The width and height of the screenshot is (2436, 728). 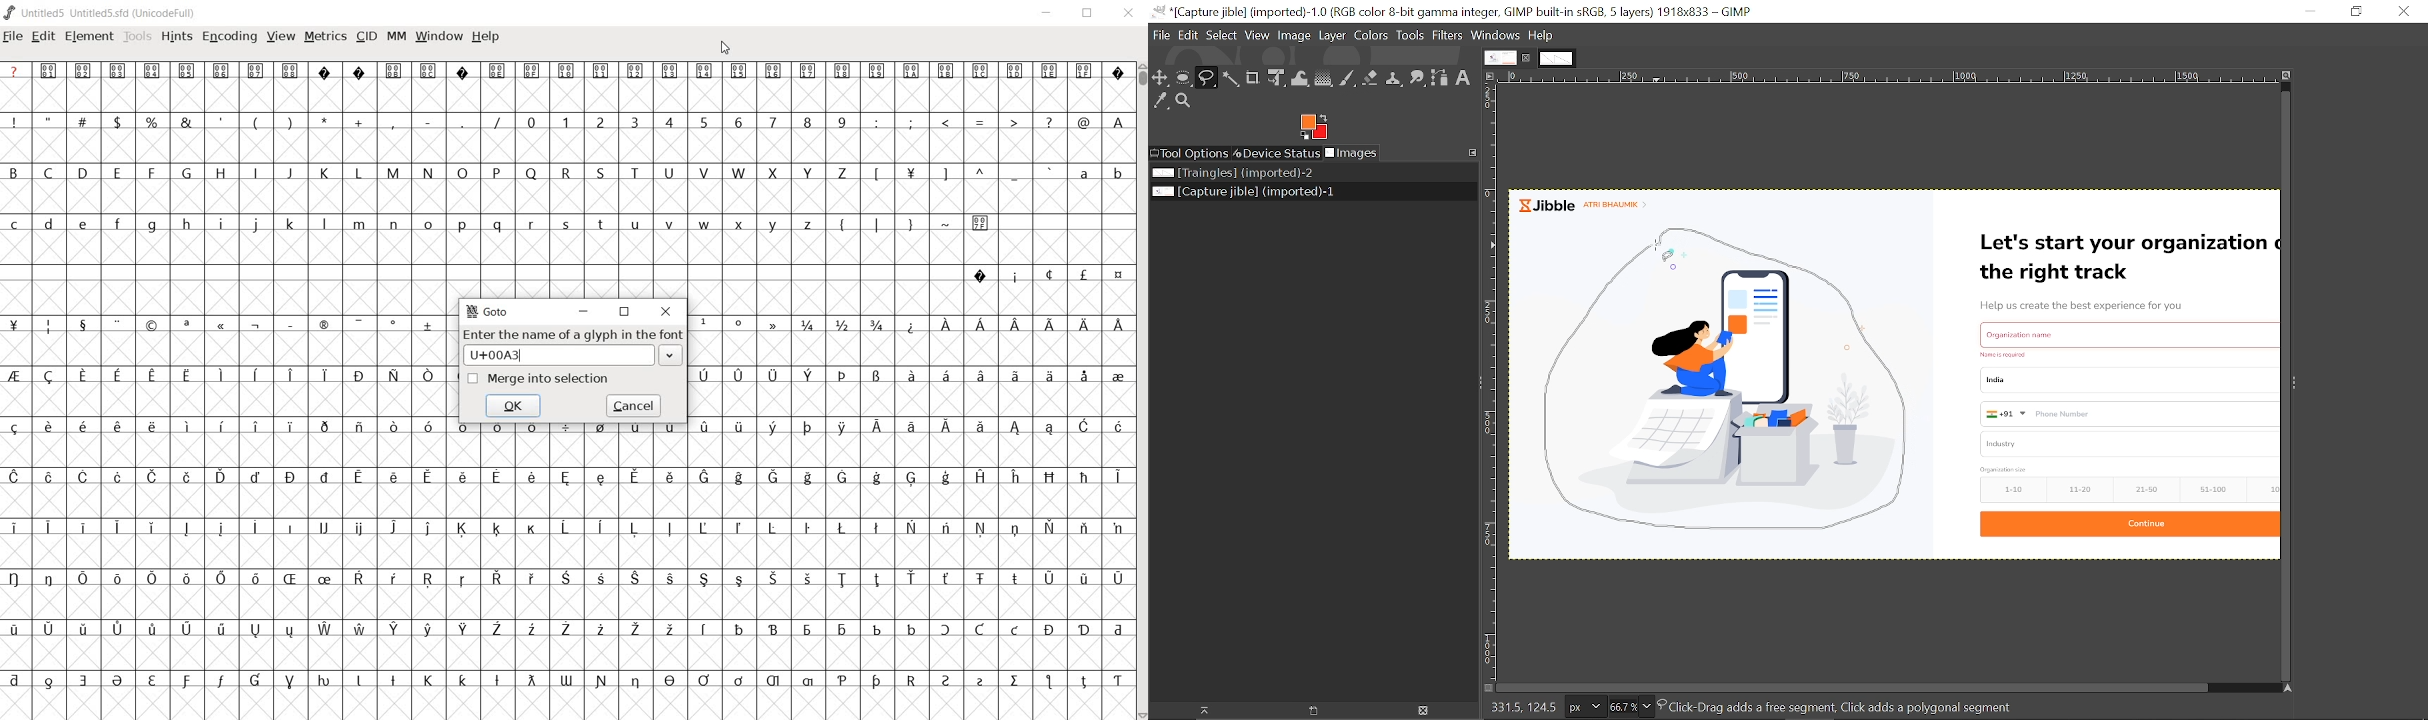 What do you see at coordinates (1086, 14) in the screenshot?
I see `maximize` at bounding box center [1086, 14].